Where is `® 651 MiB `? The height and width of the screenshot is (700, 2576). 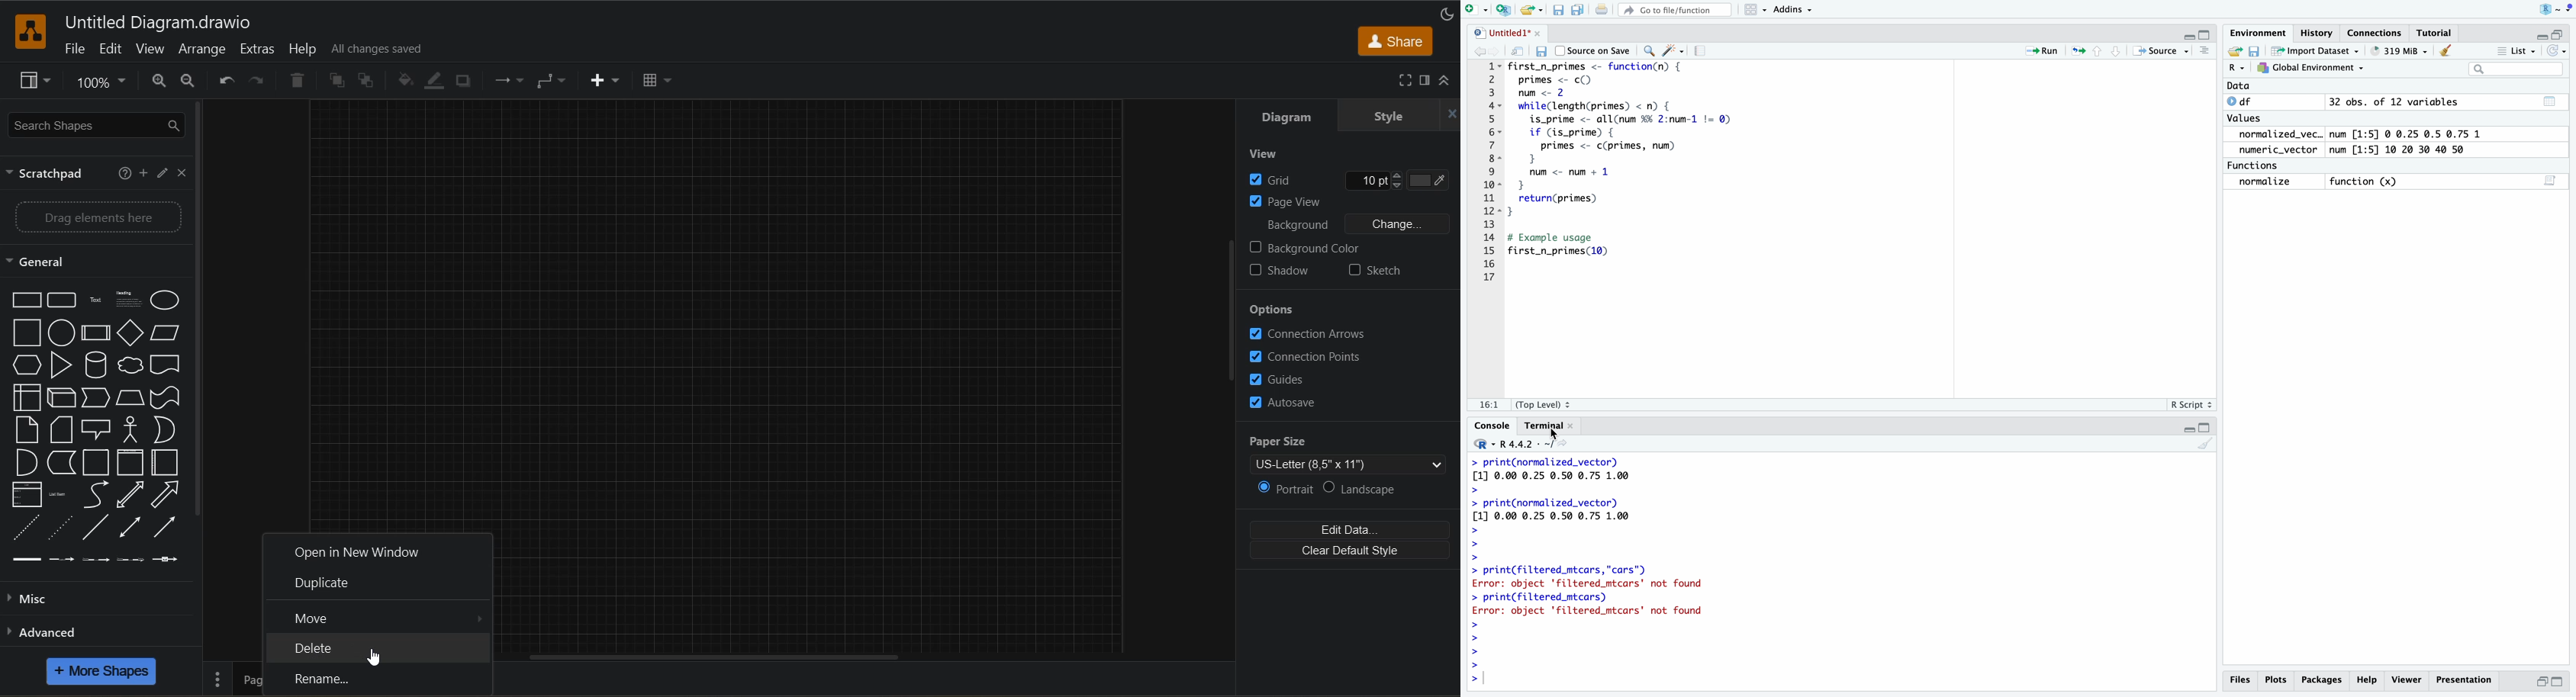
® 651 MiB  is located at coordinates (2397, 49).